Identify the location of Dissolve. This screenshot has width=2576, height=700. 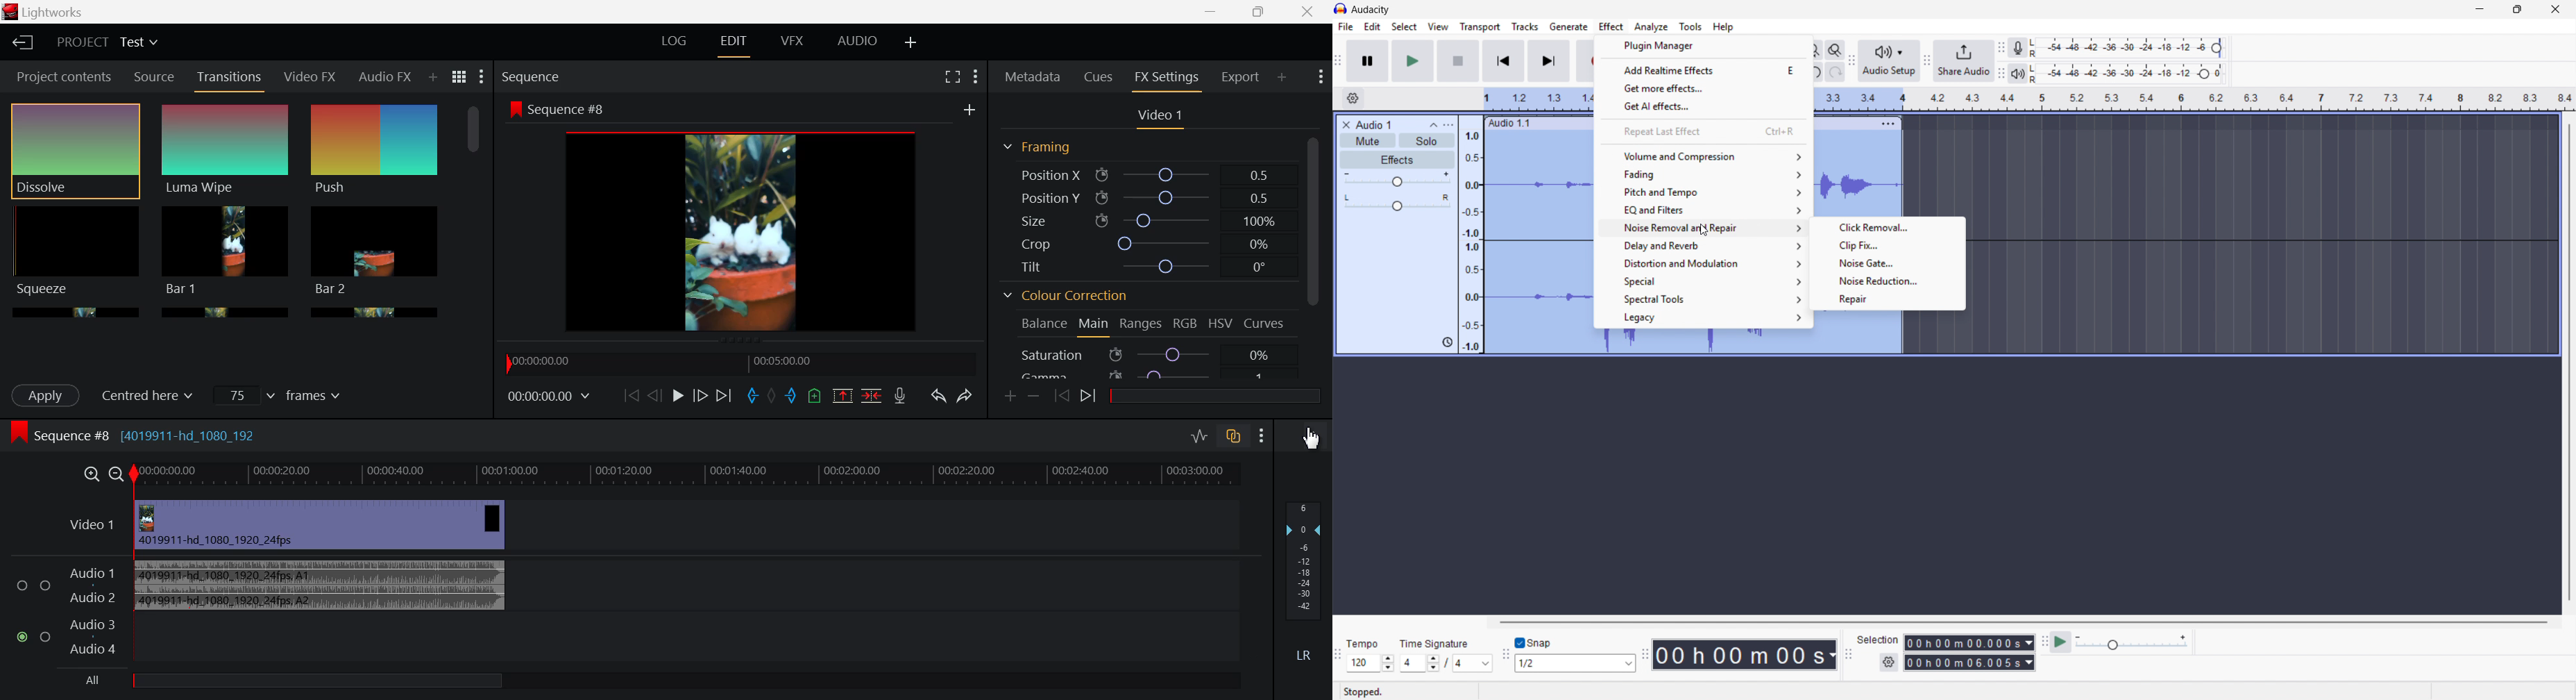
(75, 151).